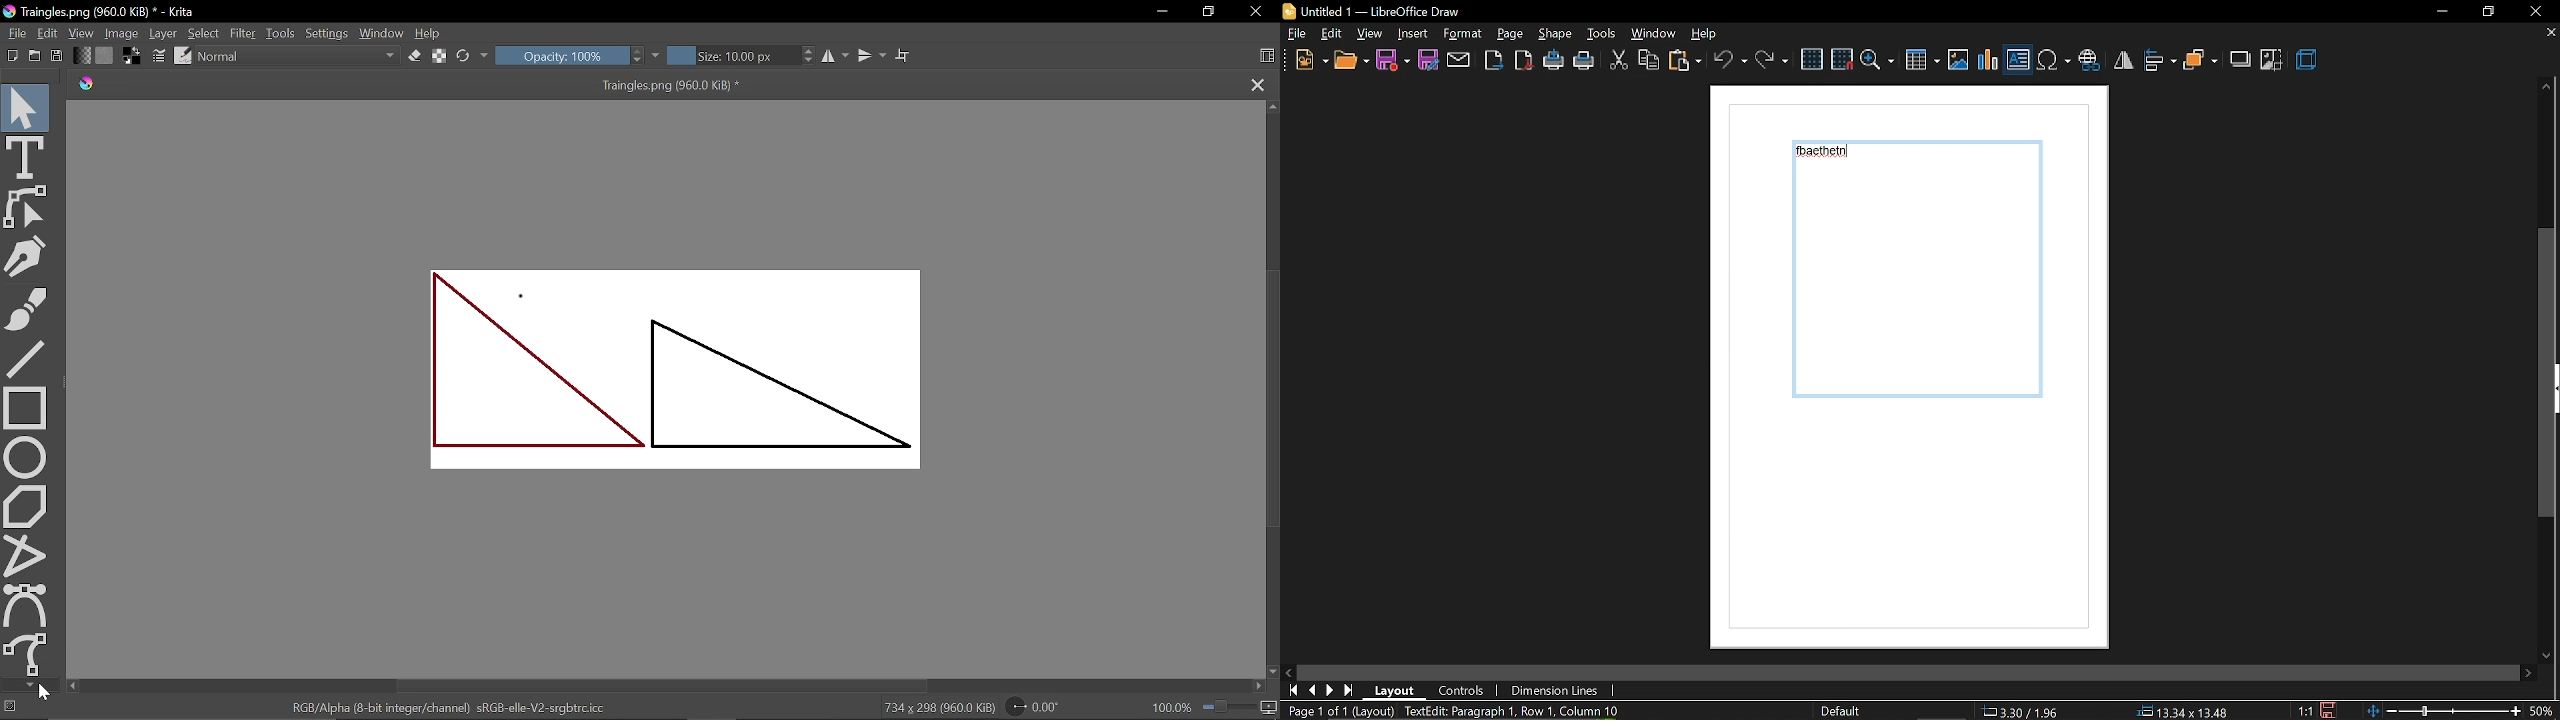  I want to click on paste, so click(1684, 62).